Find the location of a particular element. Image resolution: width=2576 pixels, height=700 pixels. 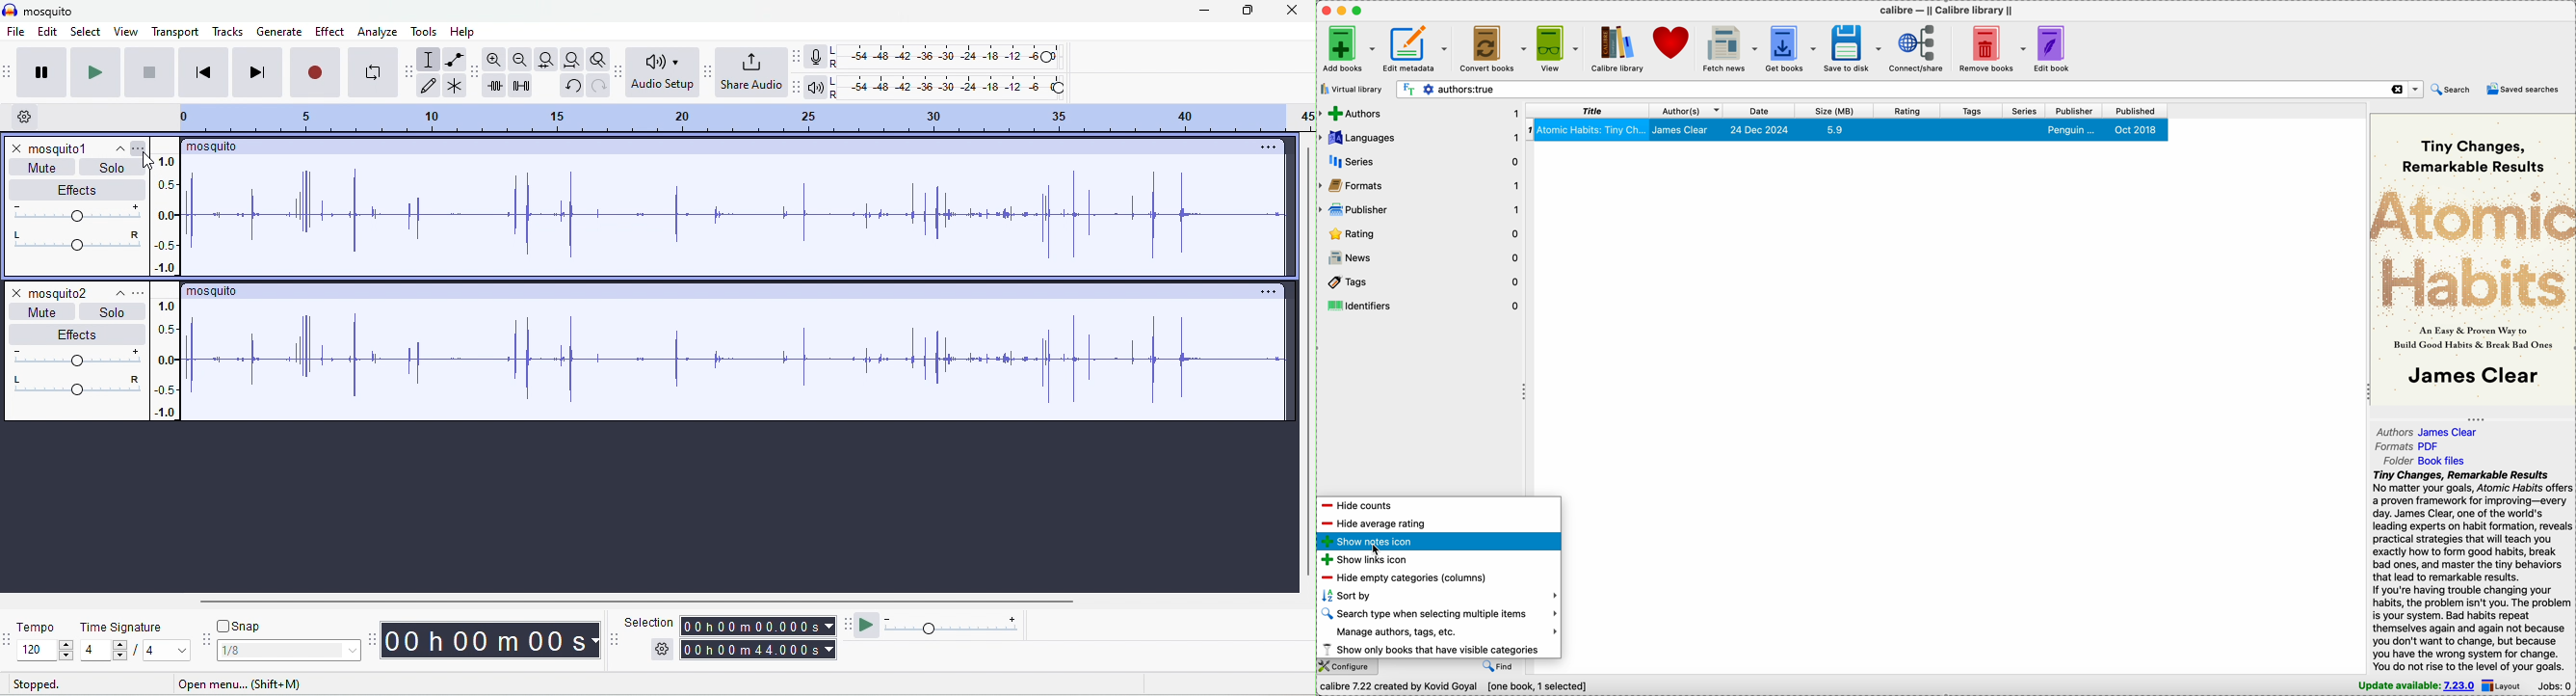

close is located at coordinates (18, 290).